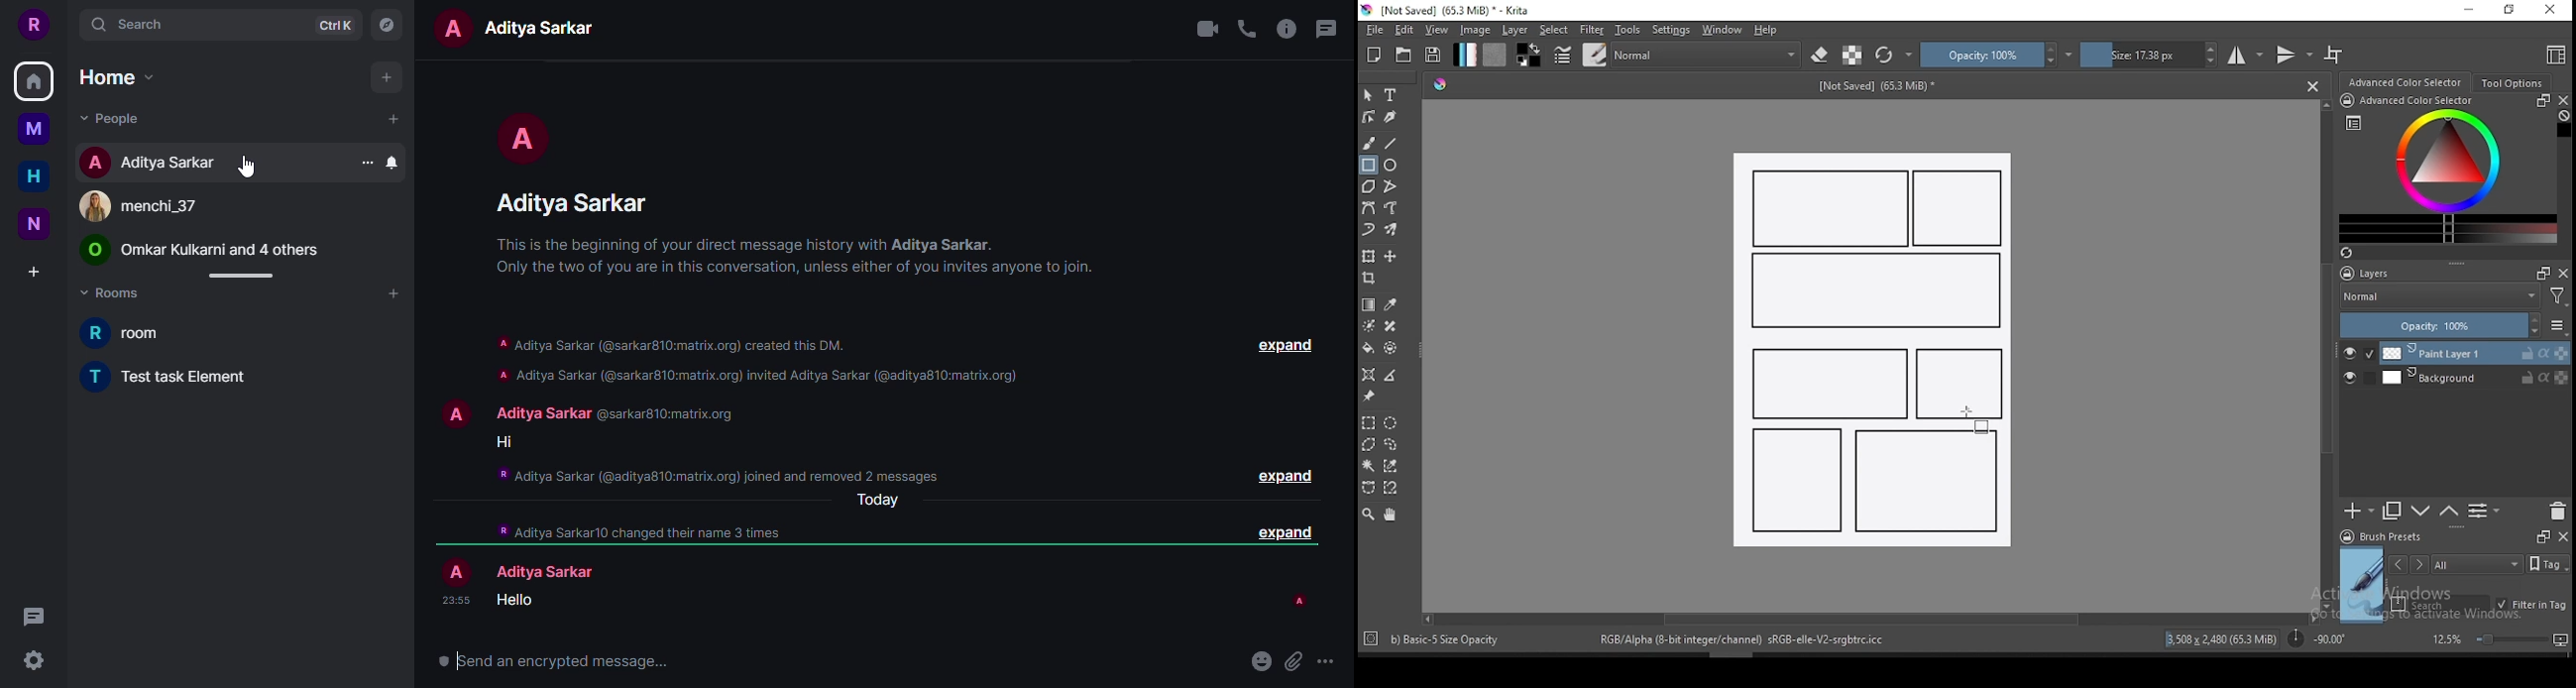 The width and height of the screenshot is (2576, 700). What do you see at coordinates (1368, 348) in the screenshot?
I see `paint bucket tool` at bounding box center [1368, 348].